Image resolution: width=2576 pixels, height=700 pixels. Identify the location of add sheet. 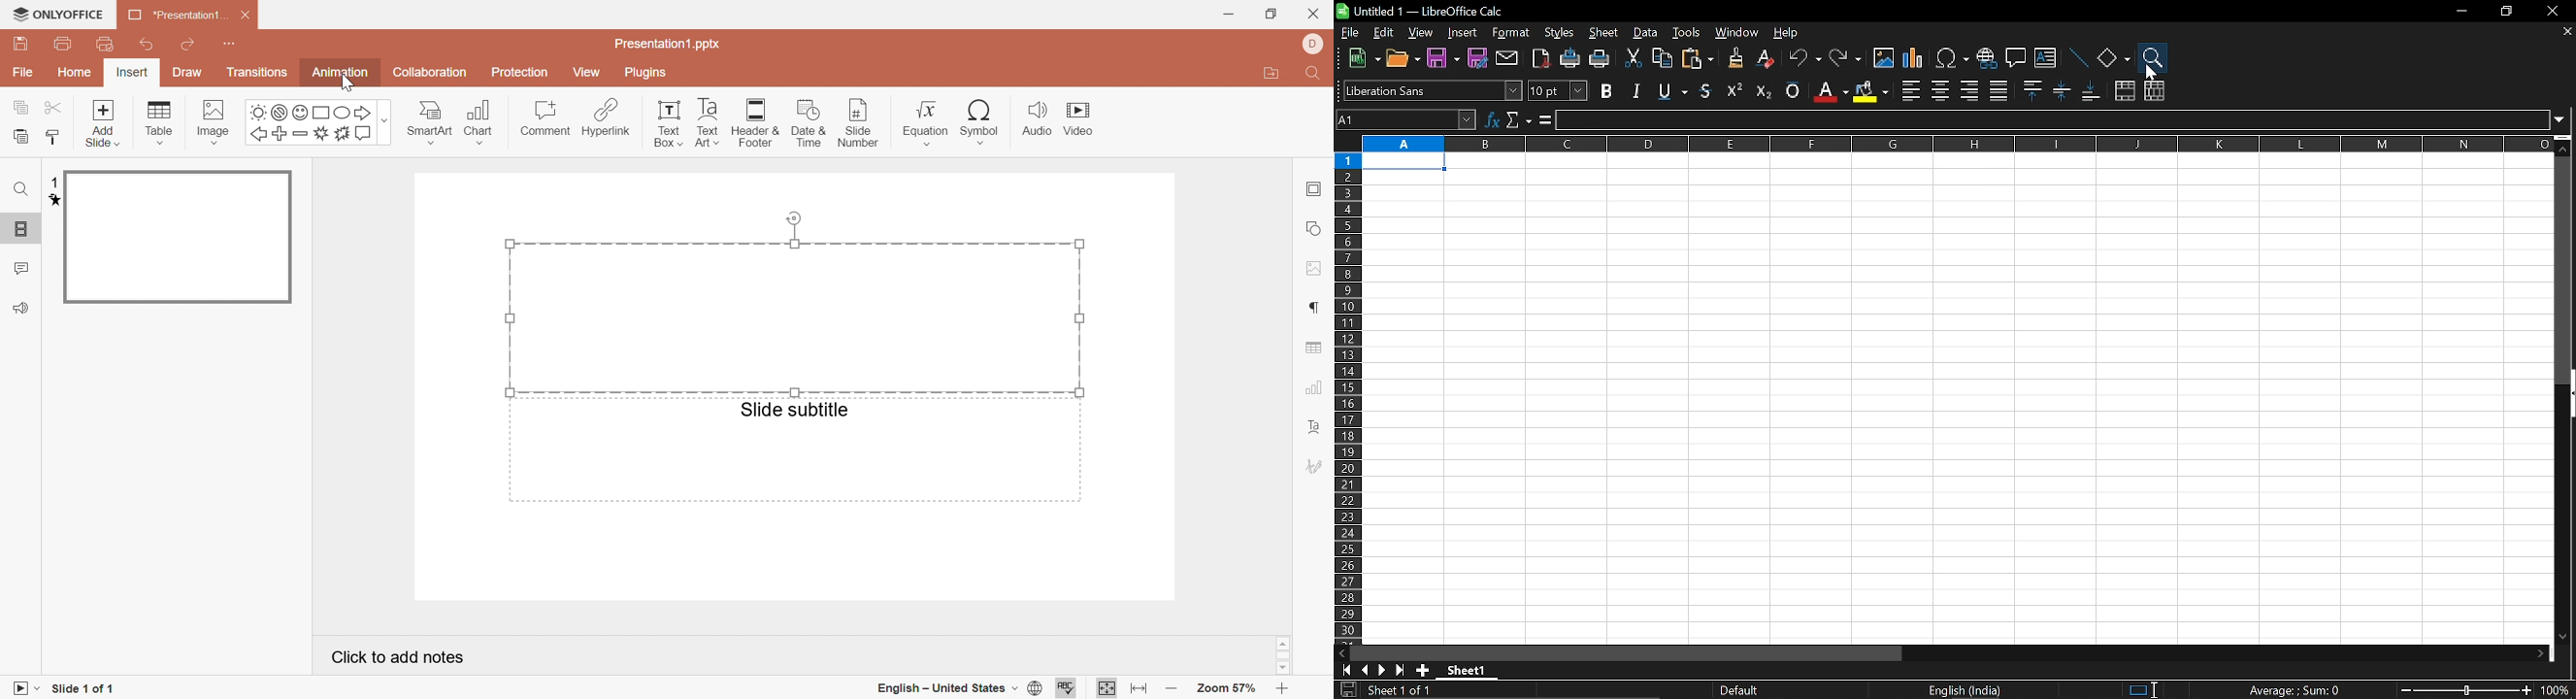
(1421, 670).